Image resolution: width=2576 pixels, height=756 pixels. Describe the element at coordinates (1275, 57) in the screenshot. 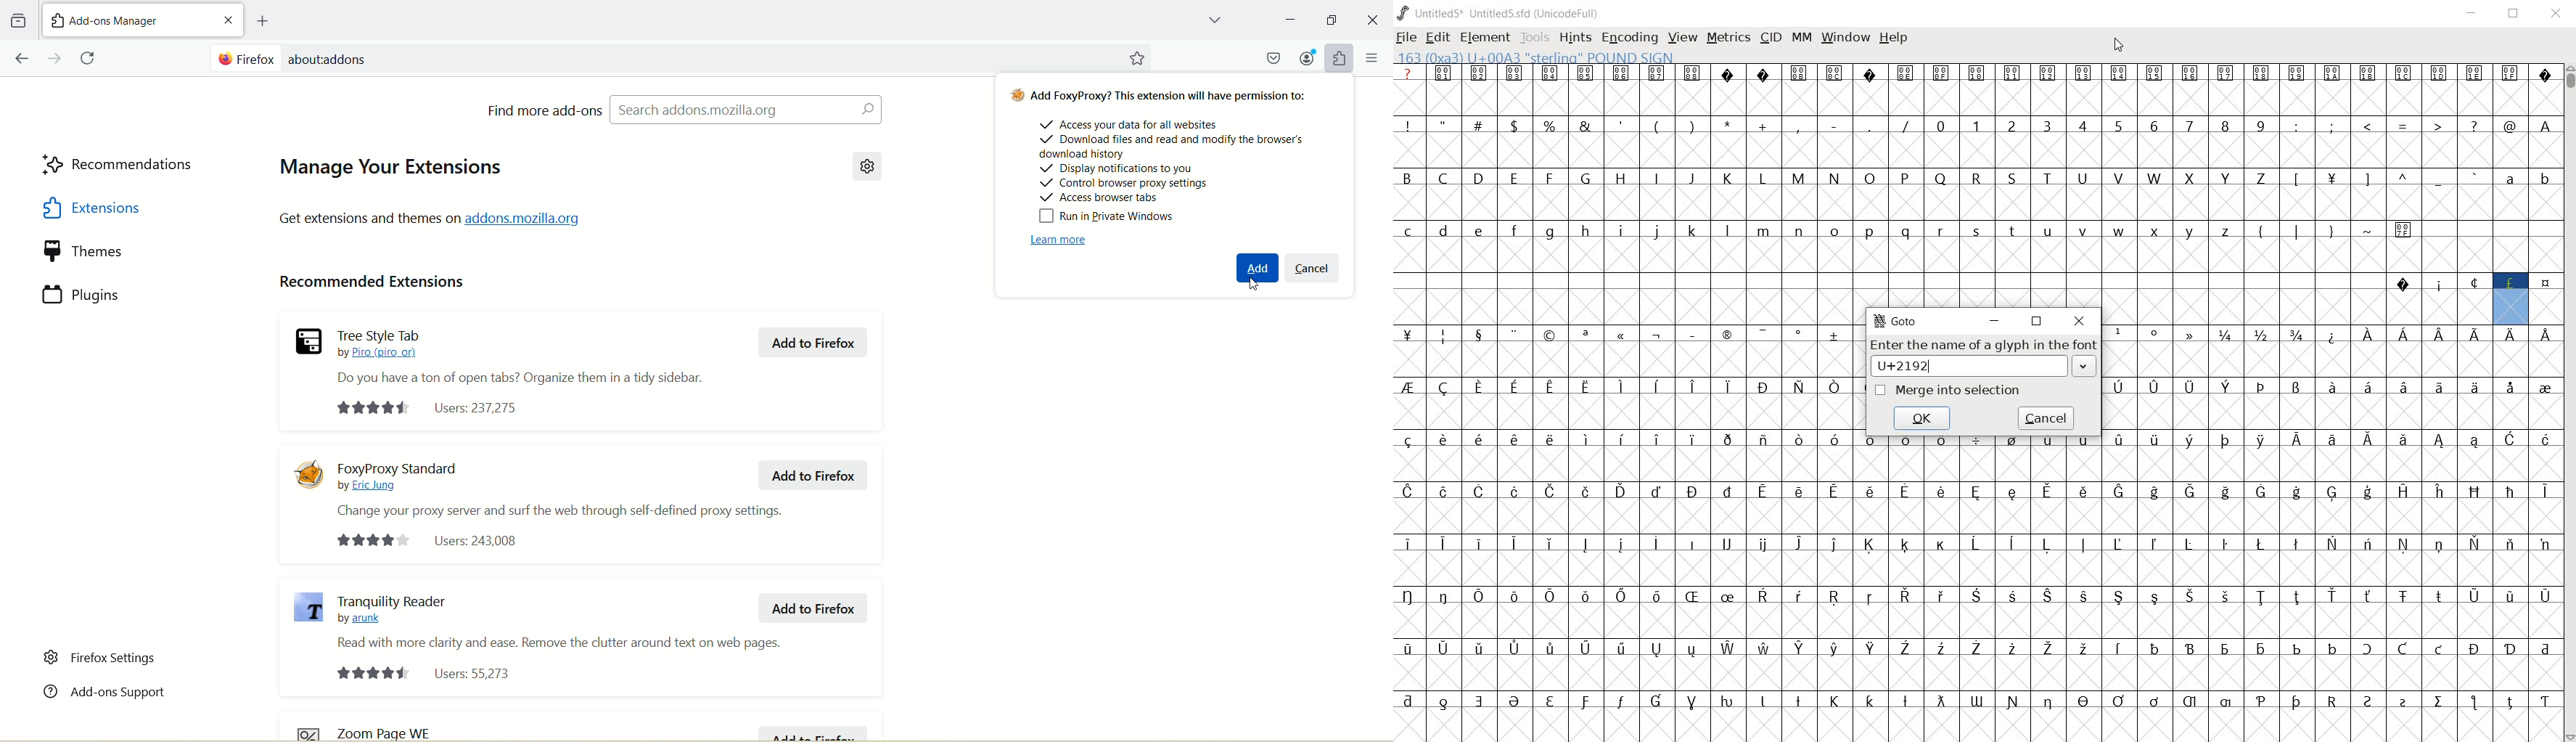

I see `Macsafe` at that location.